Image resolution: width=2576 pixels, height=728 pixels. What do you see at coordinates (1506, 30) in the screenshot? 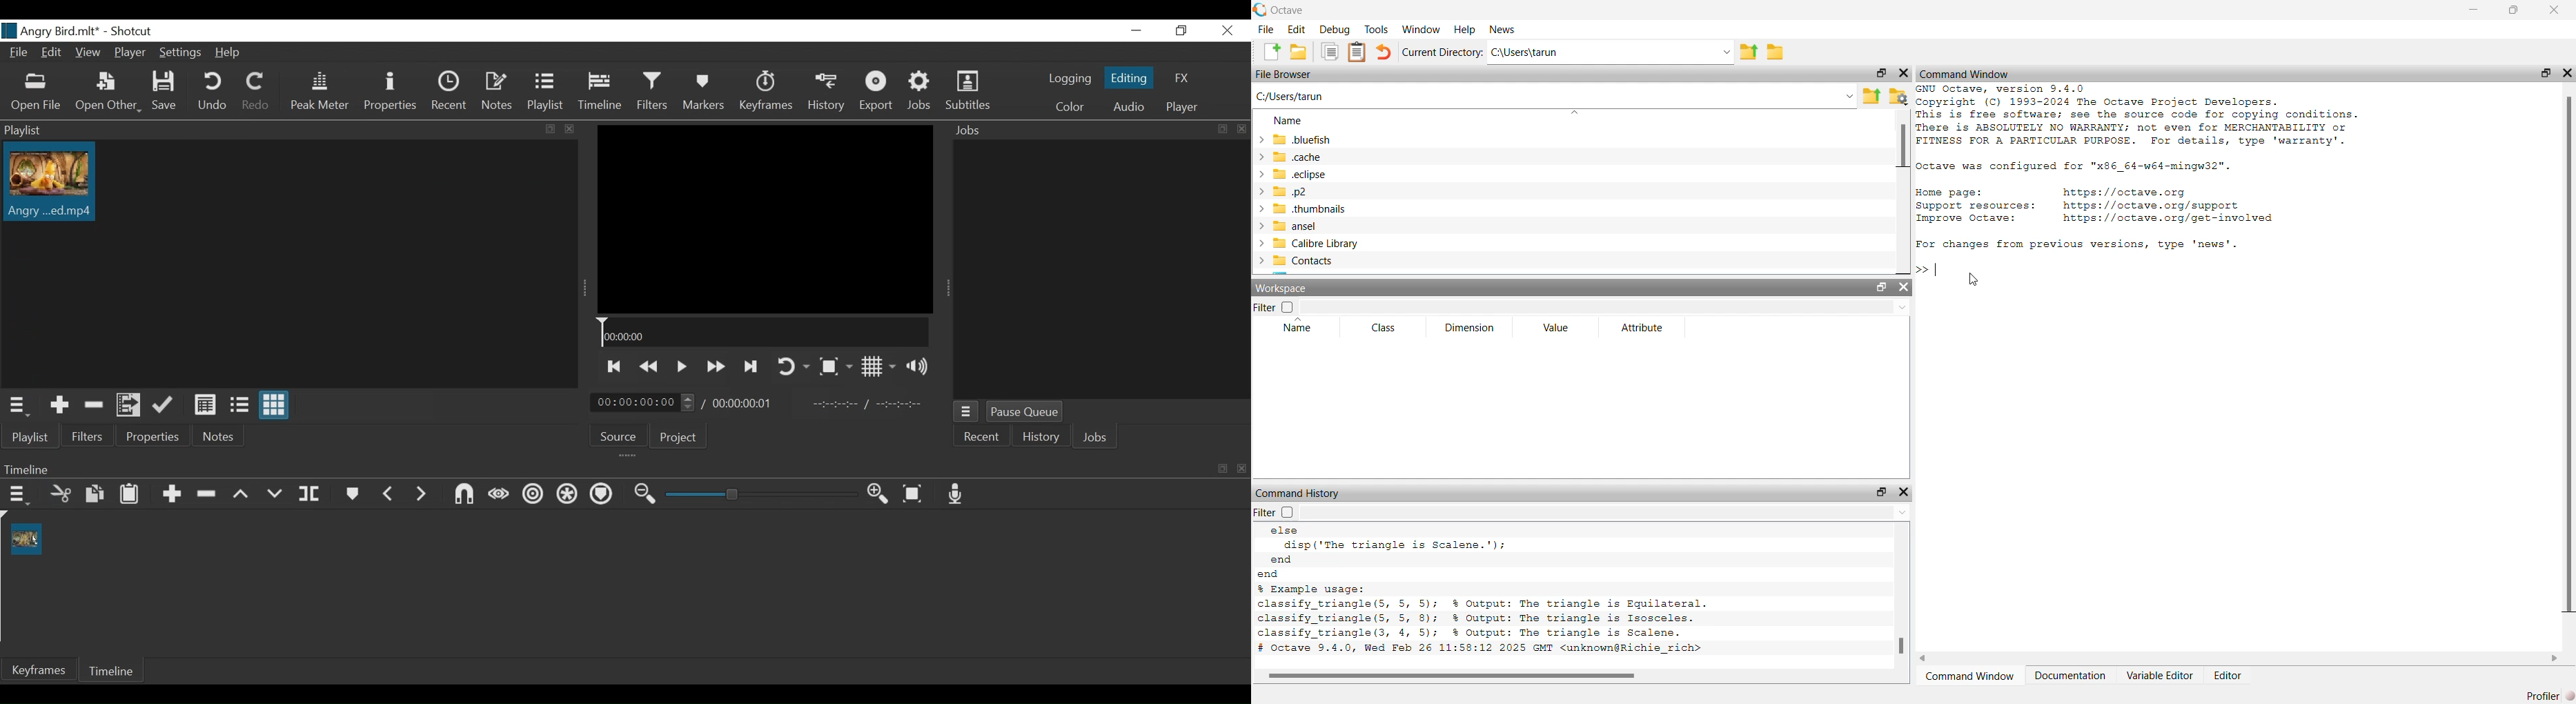
I see `news` at bounding box center [1506, 30].